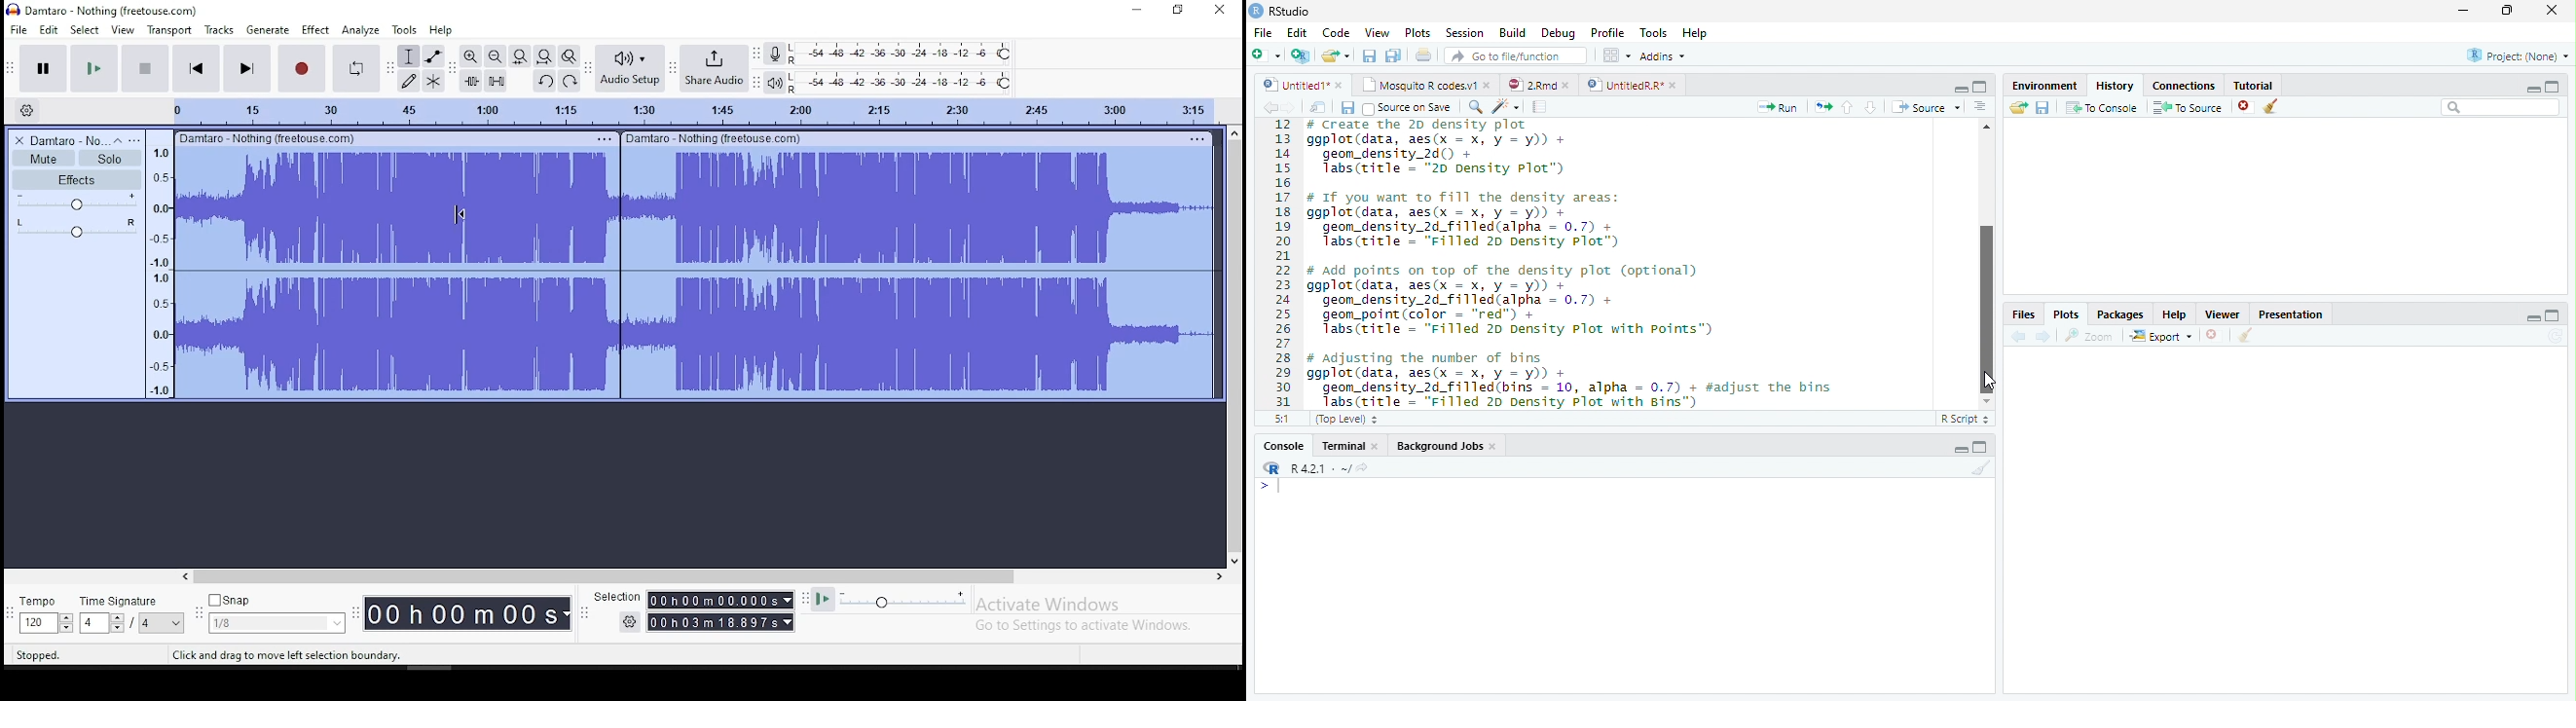 This screenshot has width=2576, height=728. I want to click on code tool, so click(1506, 107).